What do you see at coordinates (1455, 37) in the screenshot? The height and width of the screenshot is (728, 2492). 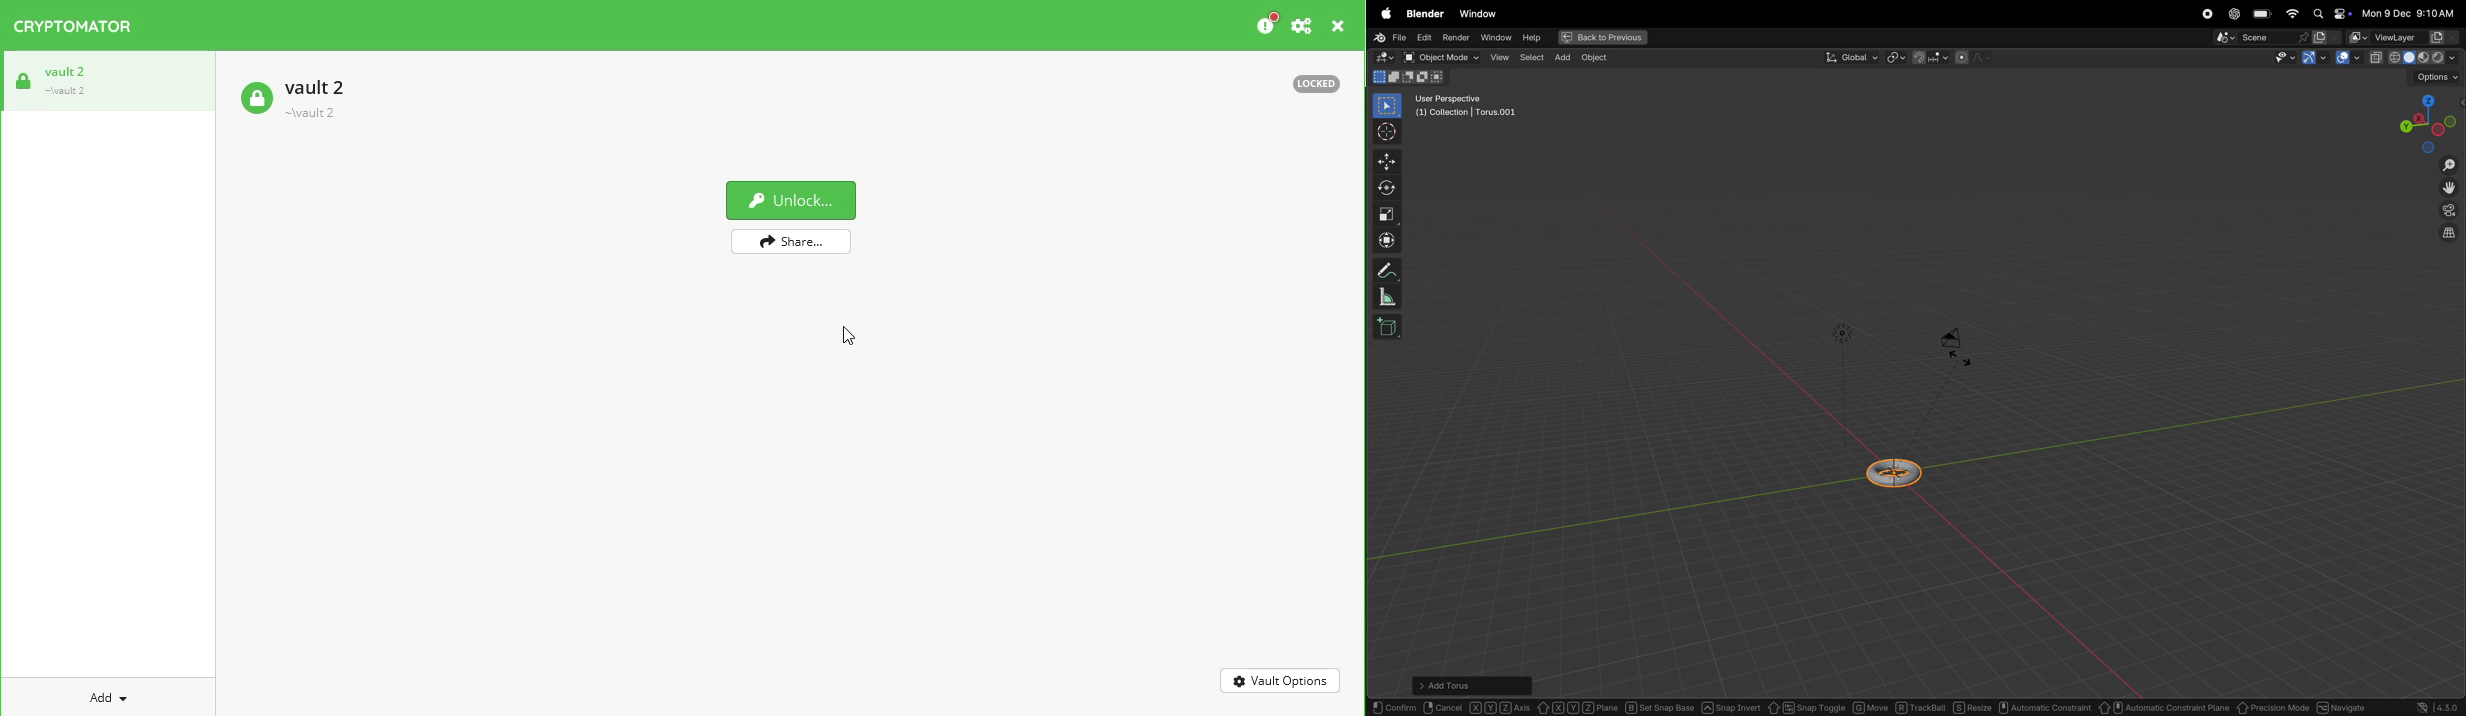 I see `render` at bounding box center [1455, 37].